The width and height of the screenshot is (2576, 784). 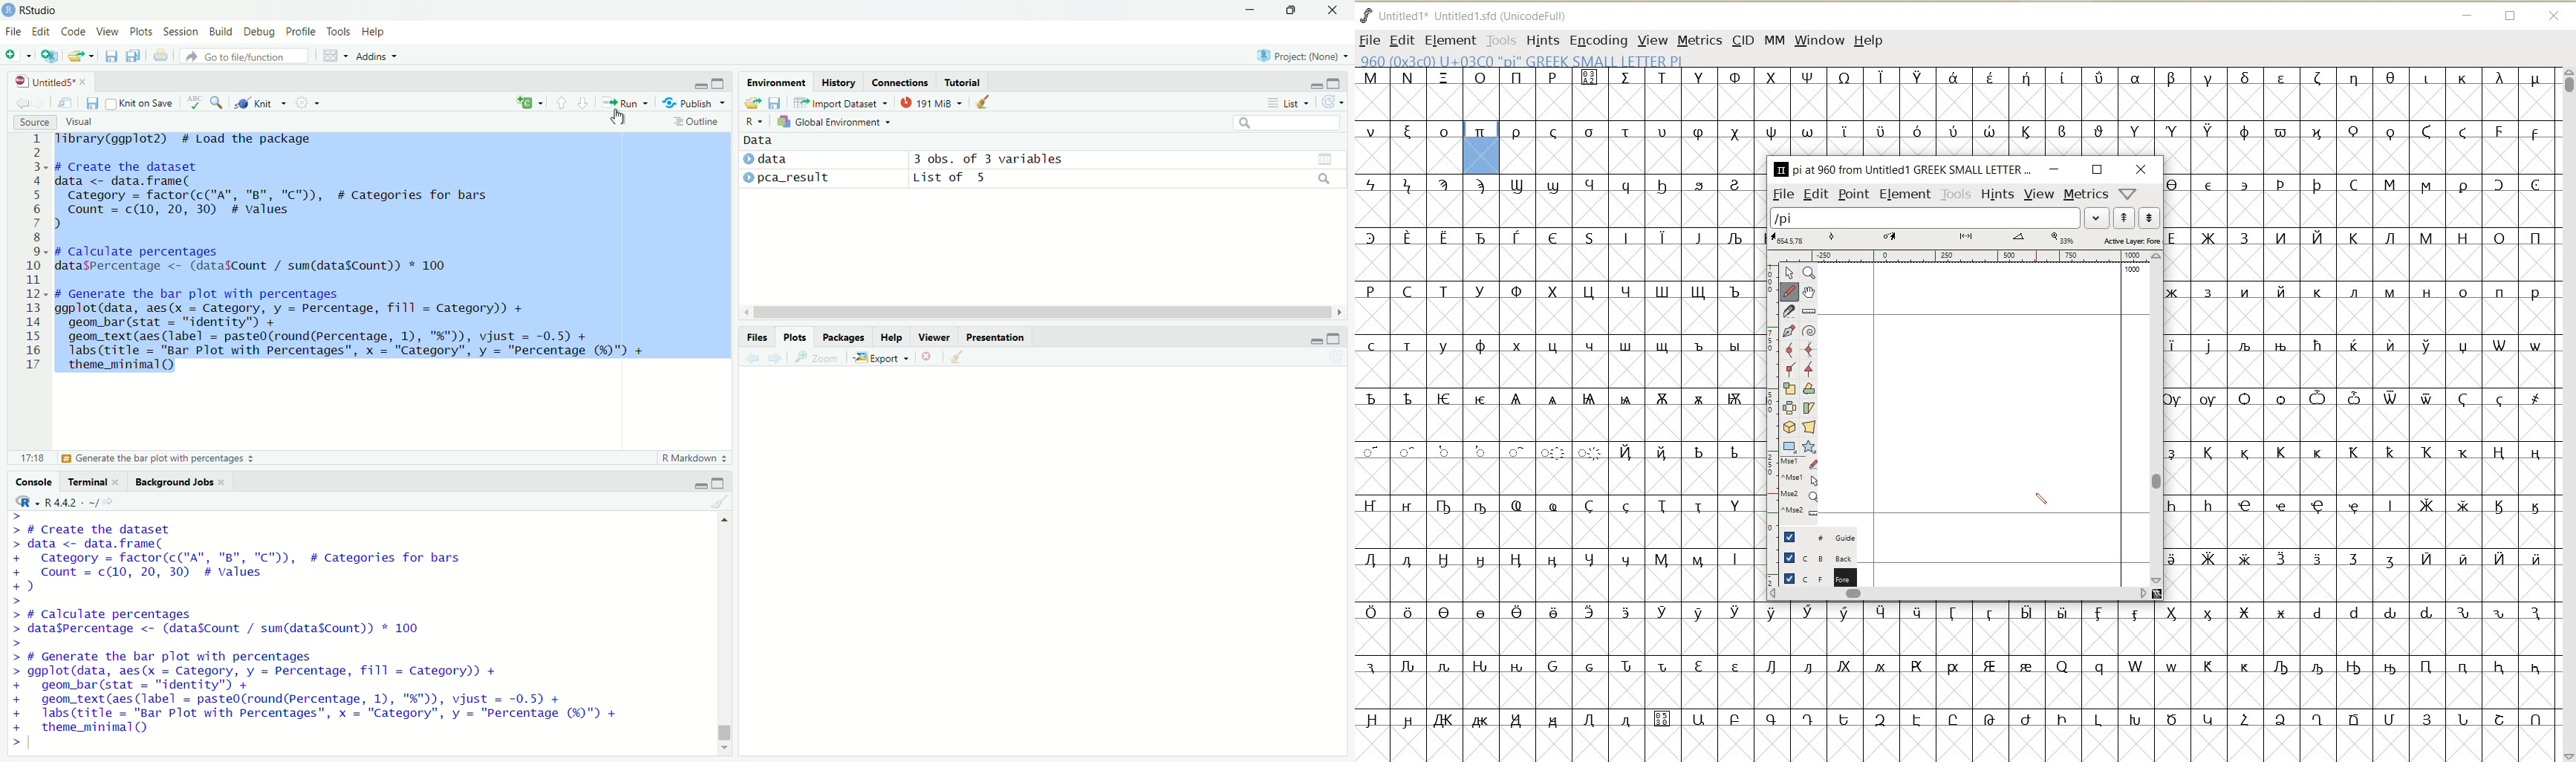 I want to click on save current document, so click(x=93, y=103).